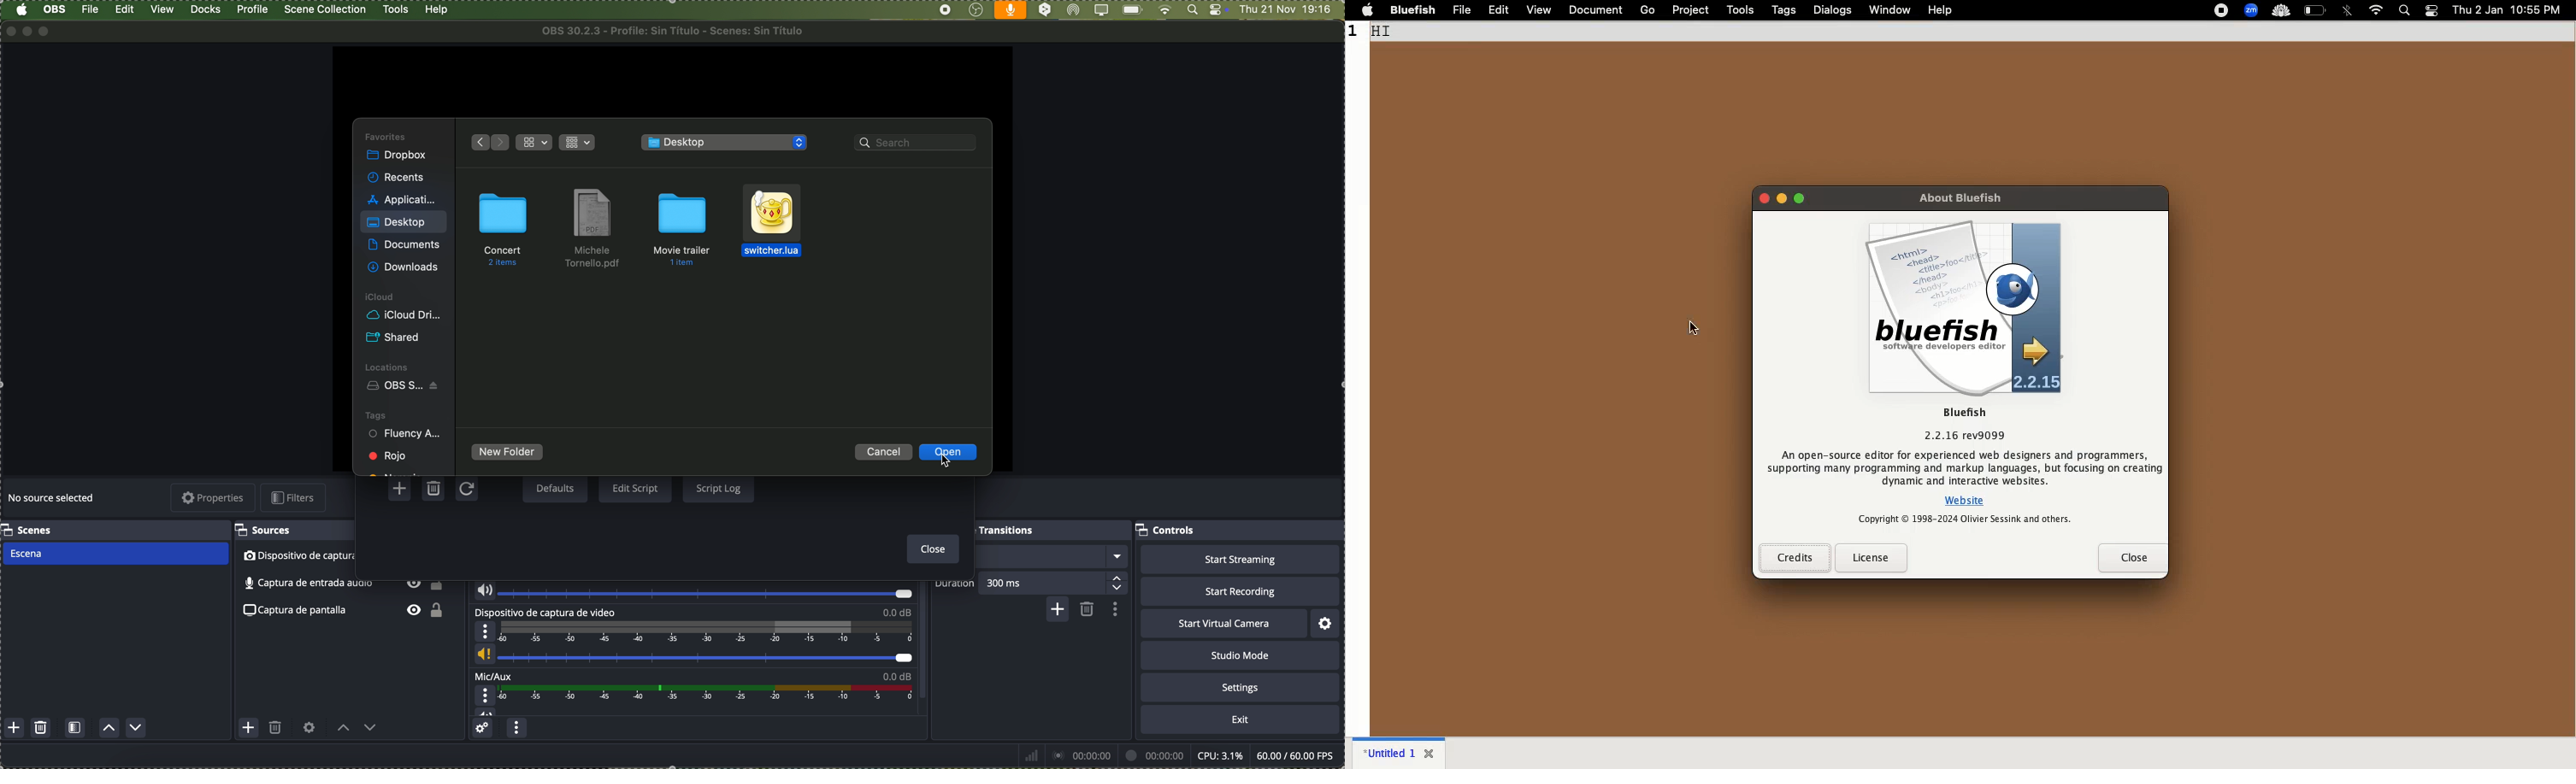  I want to click on grid view, so click(579, 141).